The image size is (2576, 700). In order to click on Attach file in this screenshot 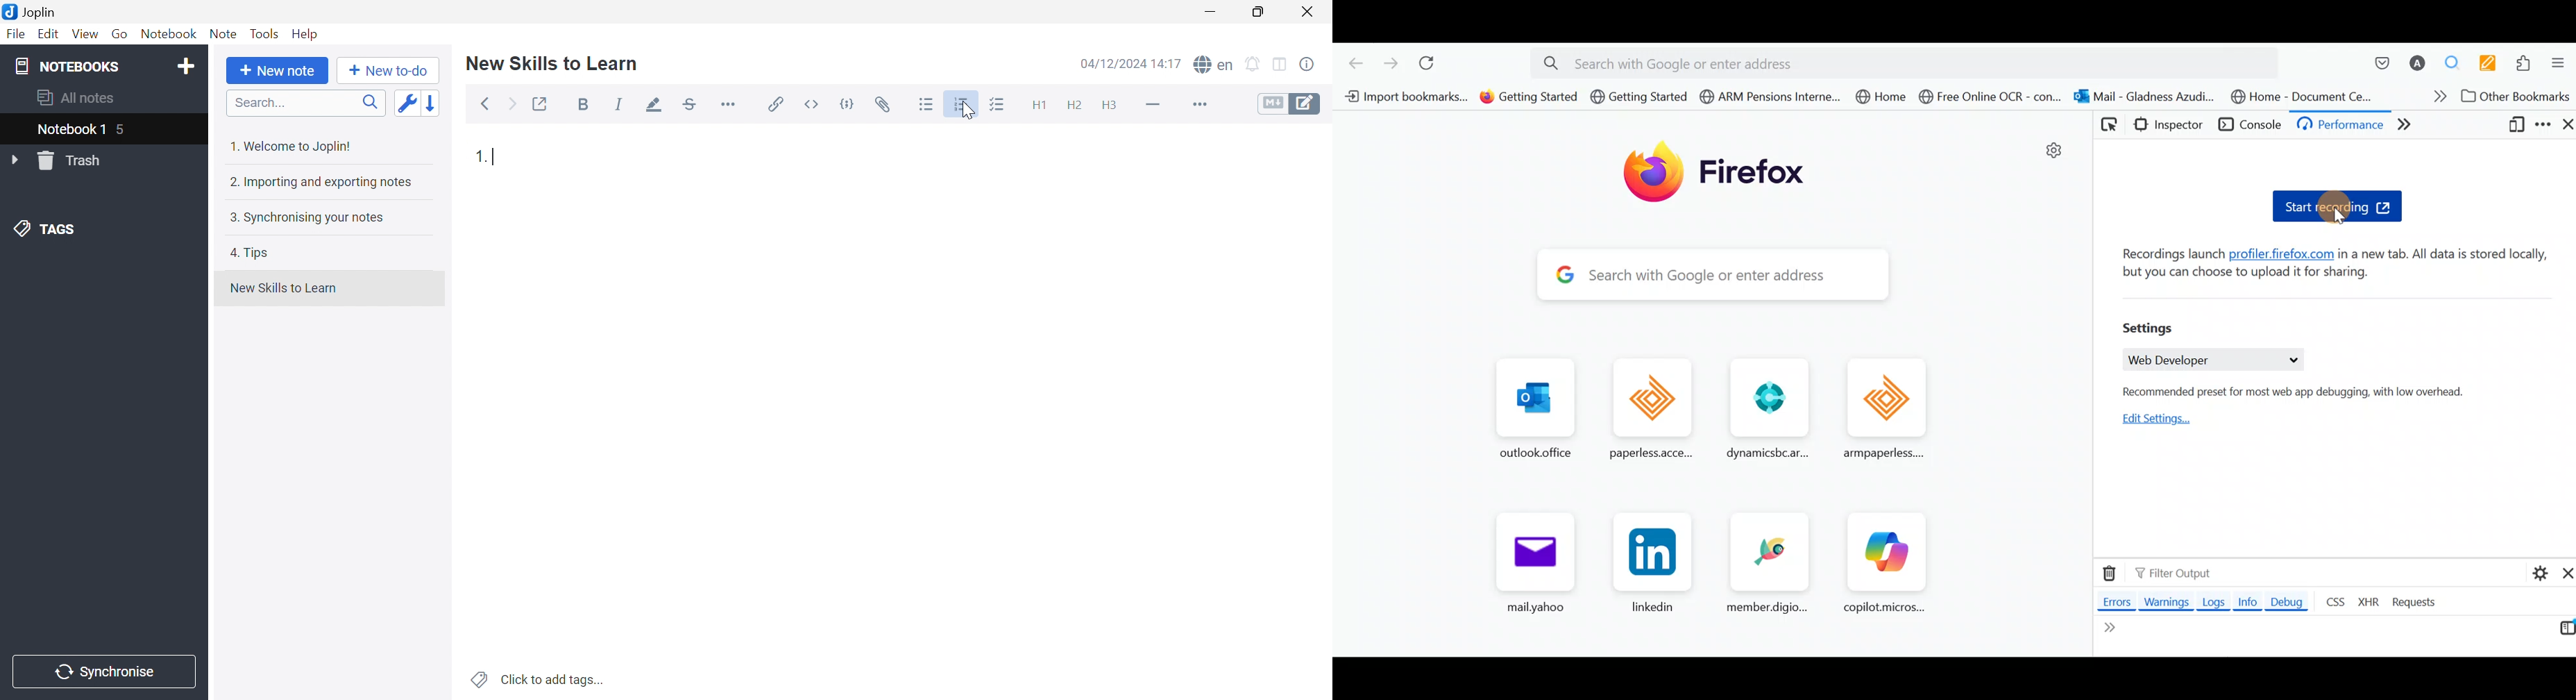, I will do `click(883, 105)`.